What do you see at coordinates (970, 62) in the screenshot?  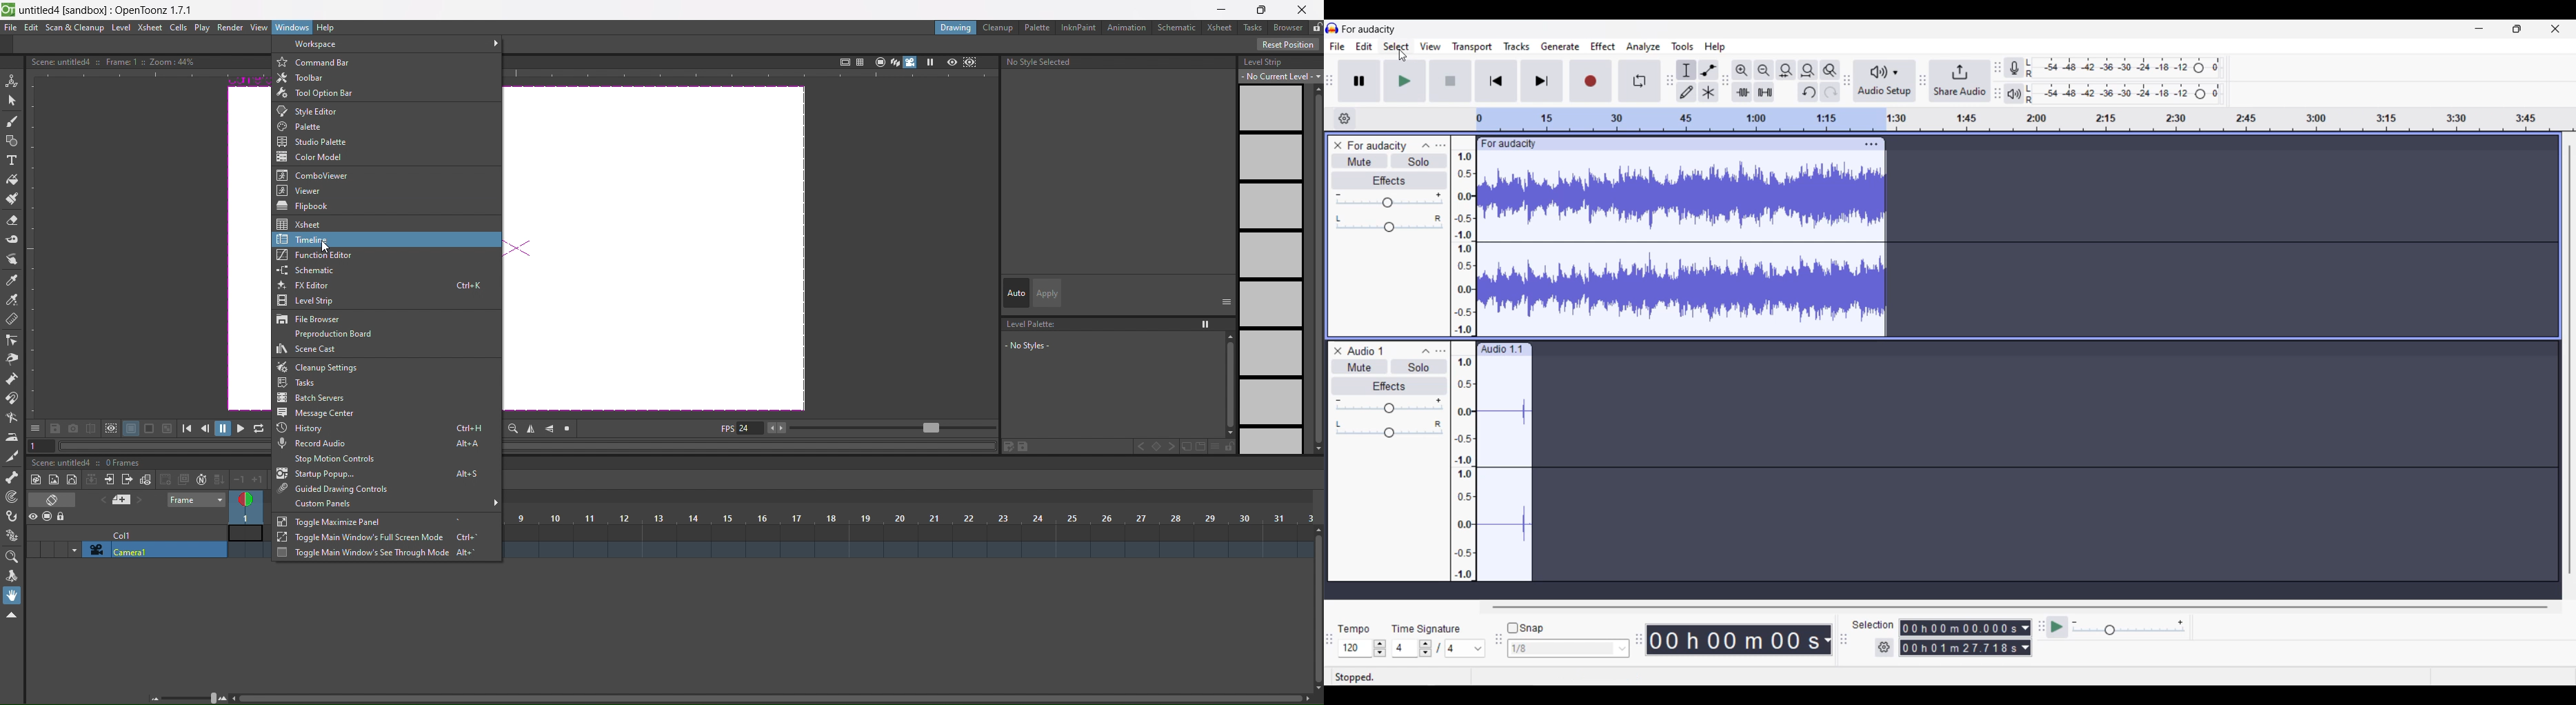 I see `sub camera preview` at bounding box center [970, 62].